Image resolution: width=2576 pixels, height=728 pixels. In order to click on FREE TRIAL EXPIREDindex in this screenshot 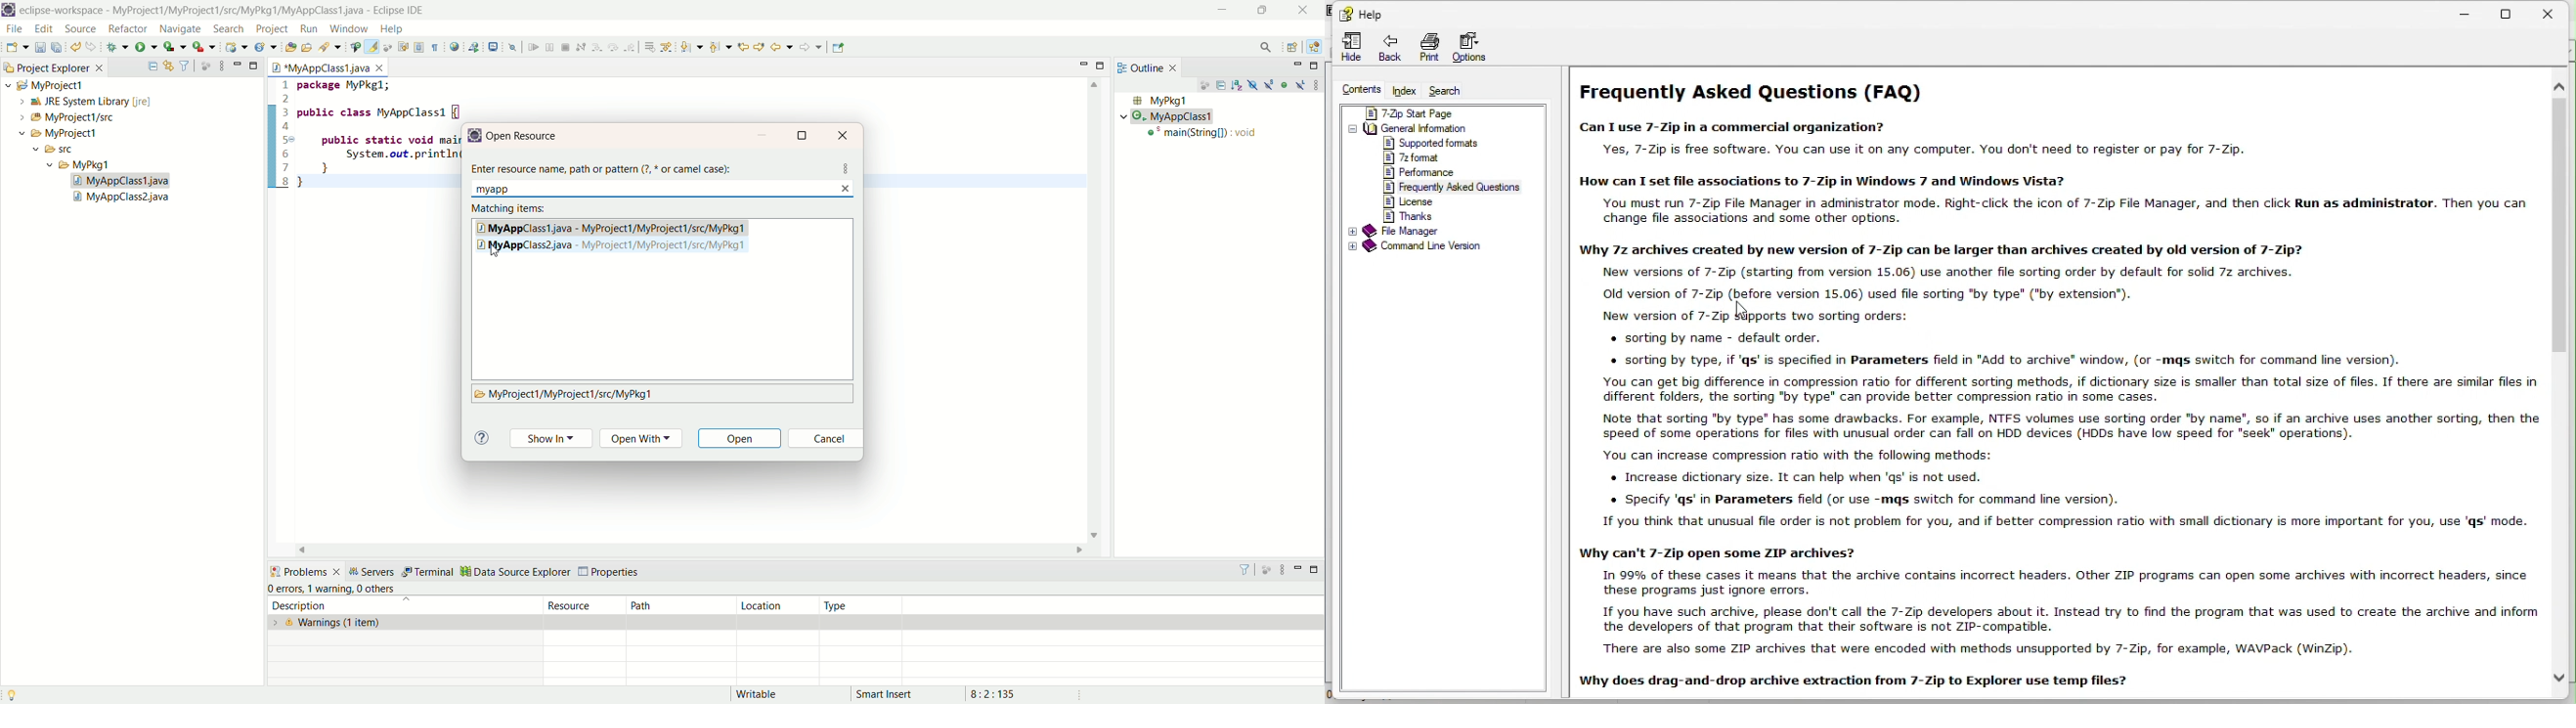, I will do `click(1406, 91)`.